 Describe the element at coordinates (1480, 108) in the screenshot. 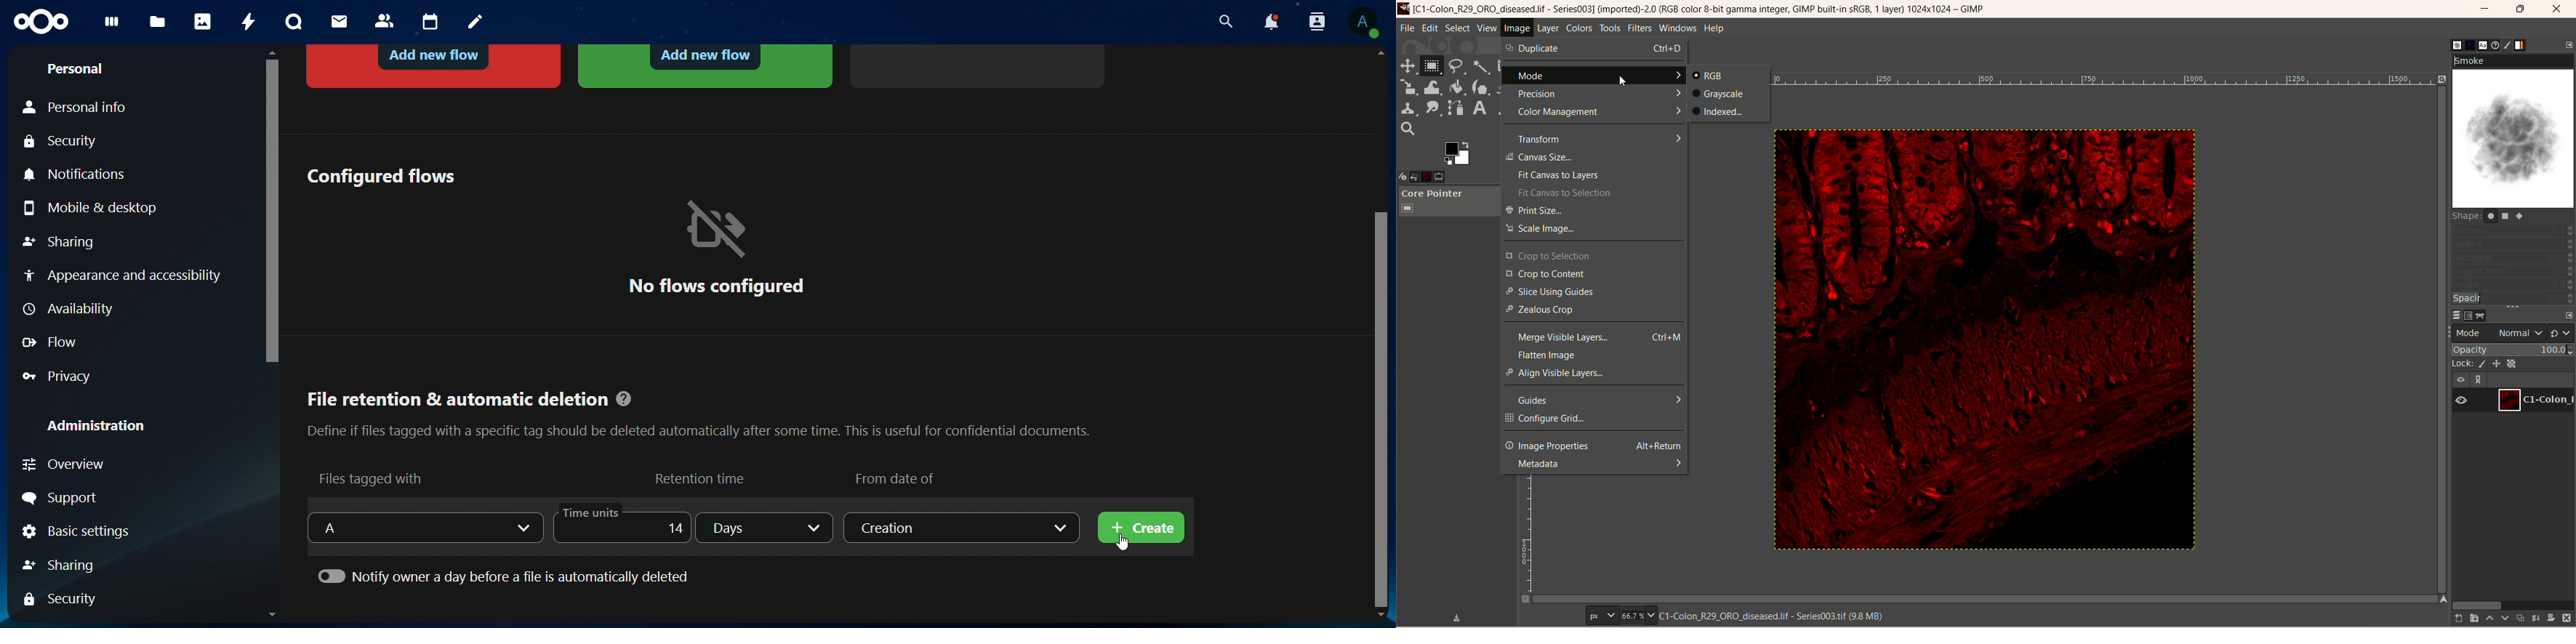

I see `text tool` at that location.